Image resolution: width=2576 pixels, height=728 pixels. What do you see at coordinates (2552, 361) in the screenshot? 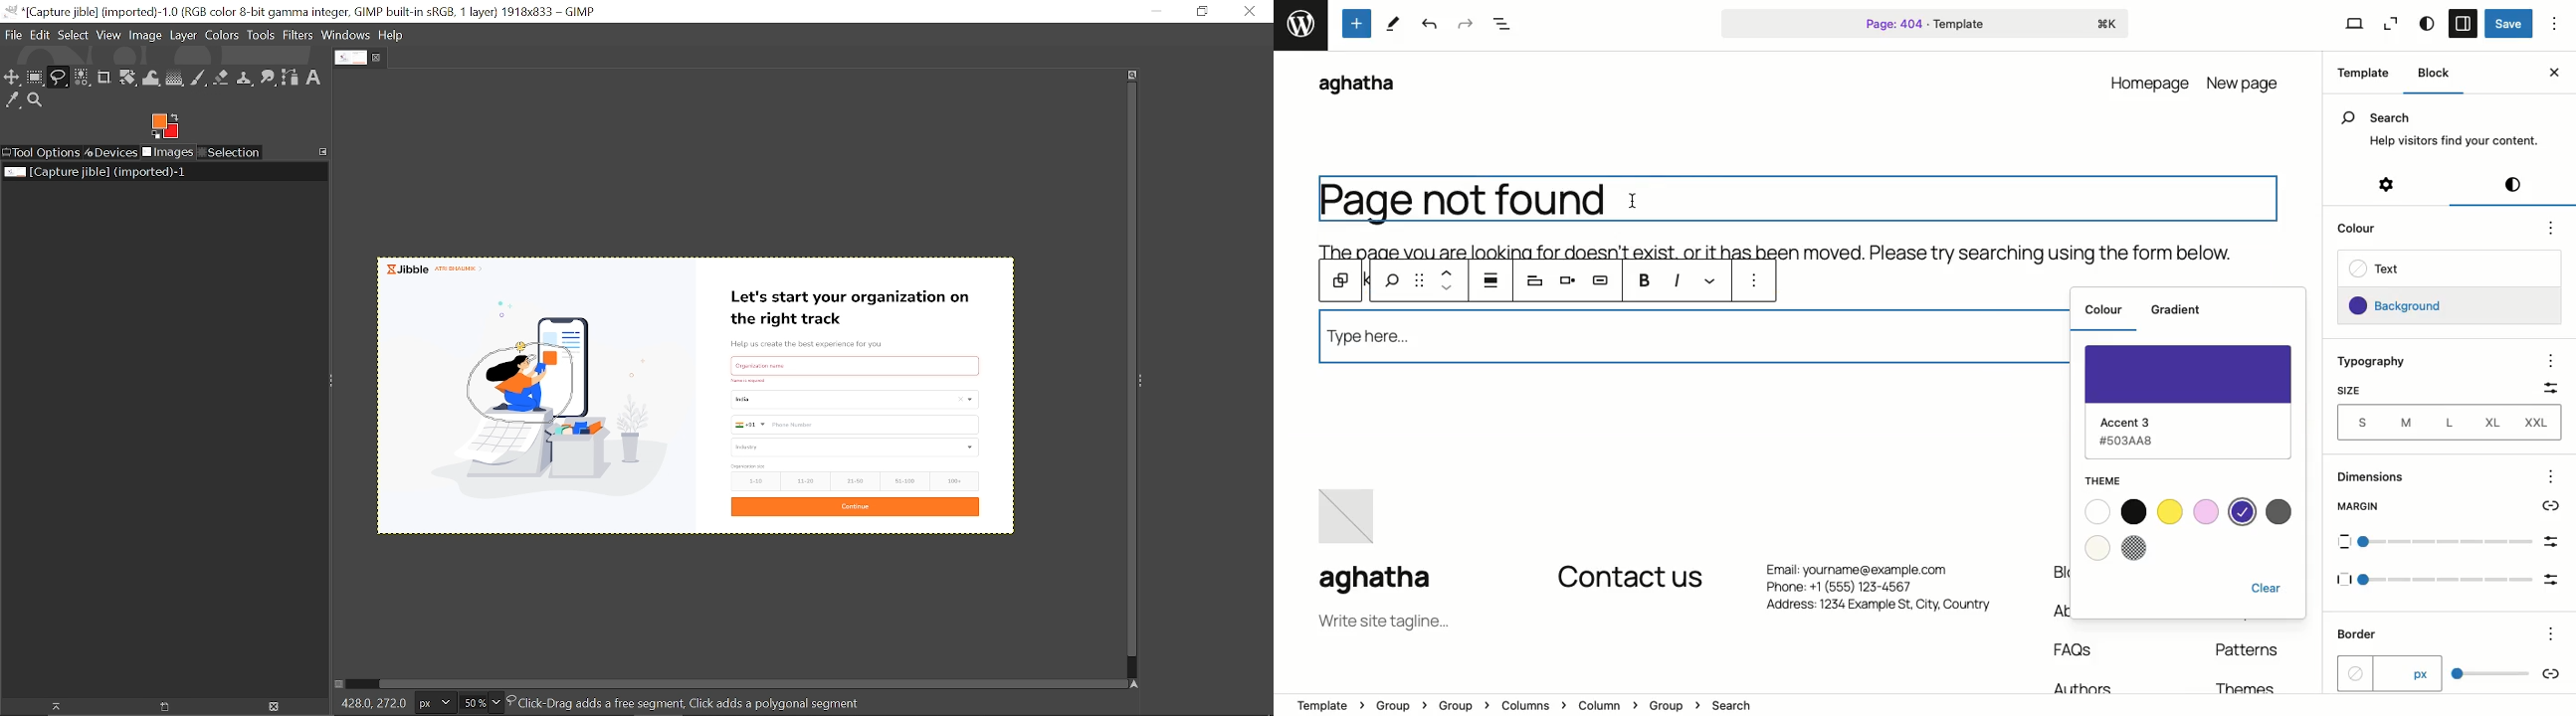
I see `options` at bounding box center [2552, 361].